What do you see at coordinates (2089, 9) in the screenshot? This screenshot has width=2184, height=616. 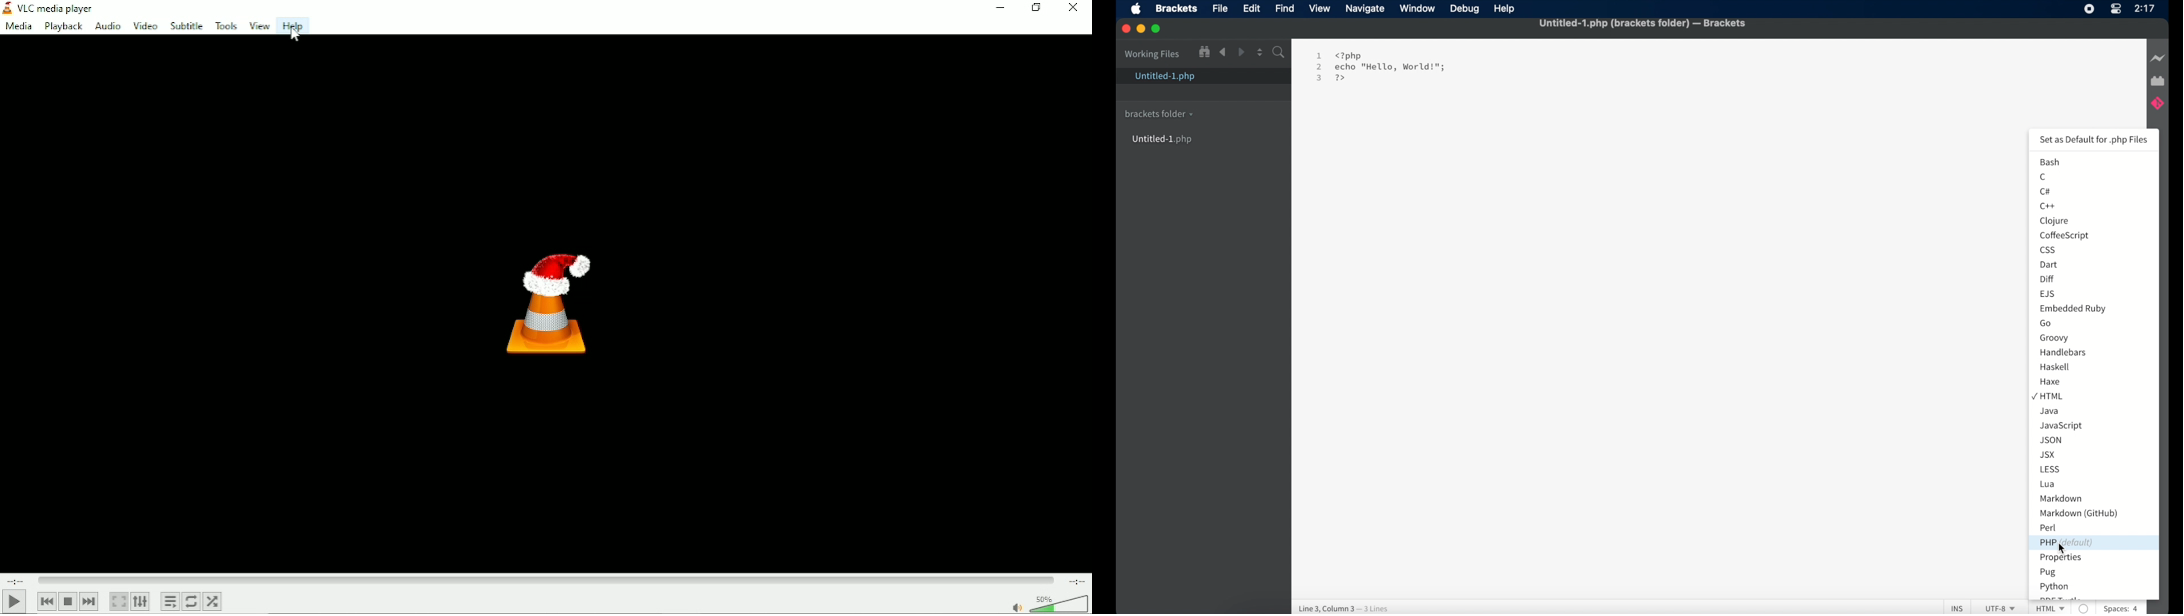 I see `screen recorder` at bounding box center [2089, 9].